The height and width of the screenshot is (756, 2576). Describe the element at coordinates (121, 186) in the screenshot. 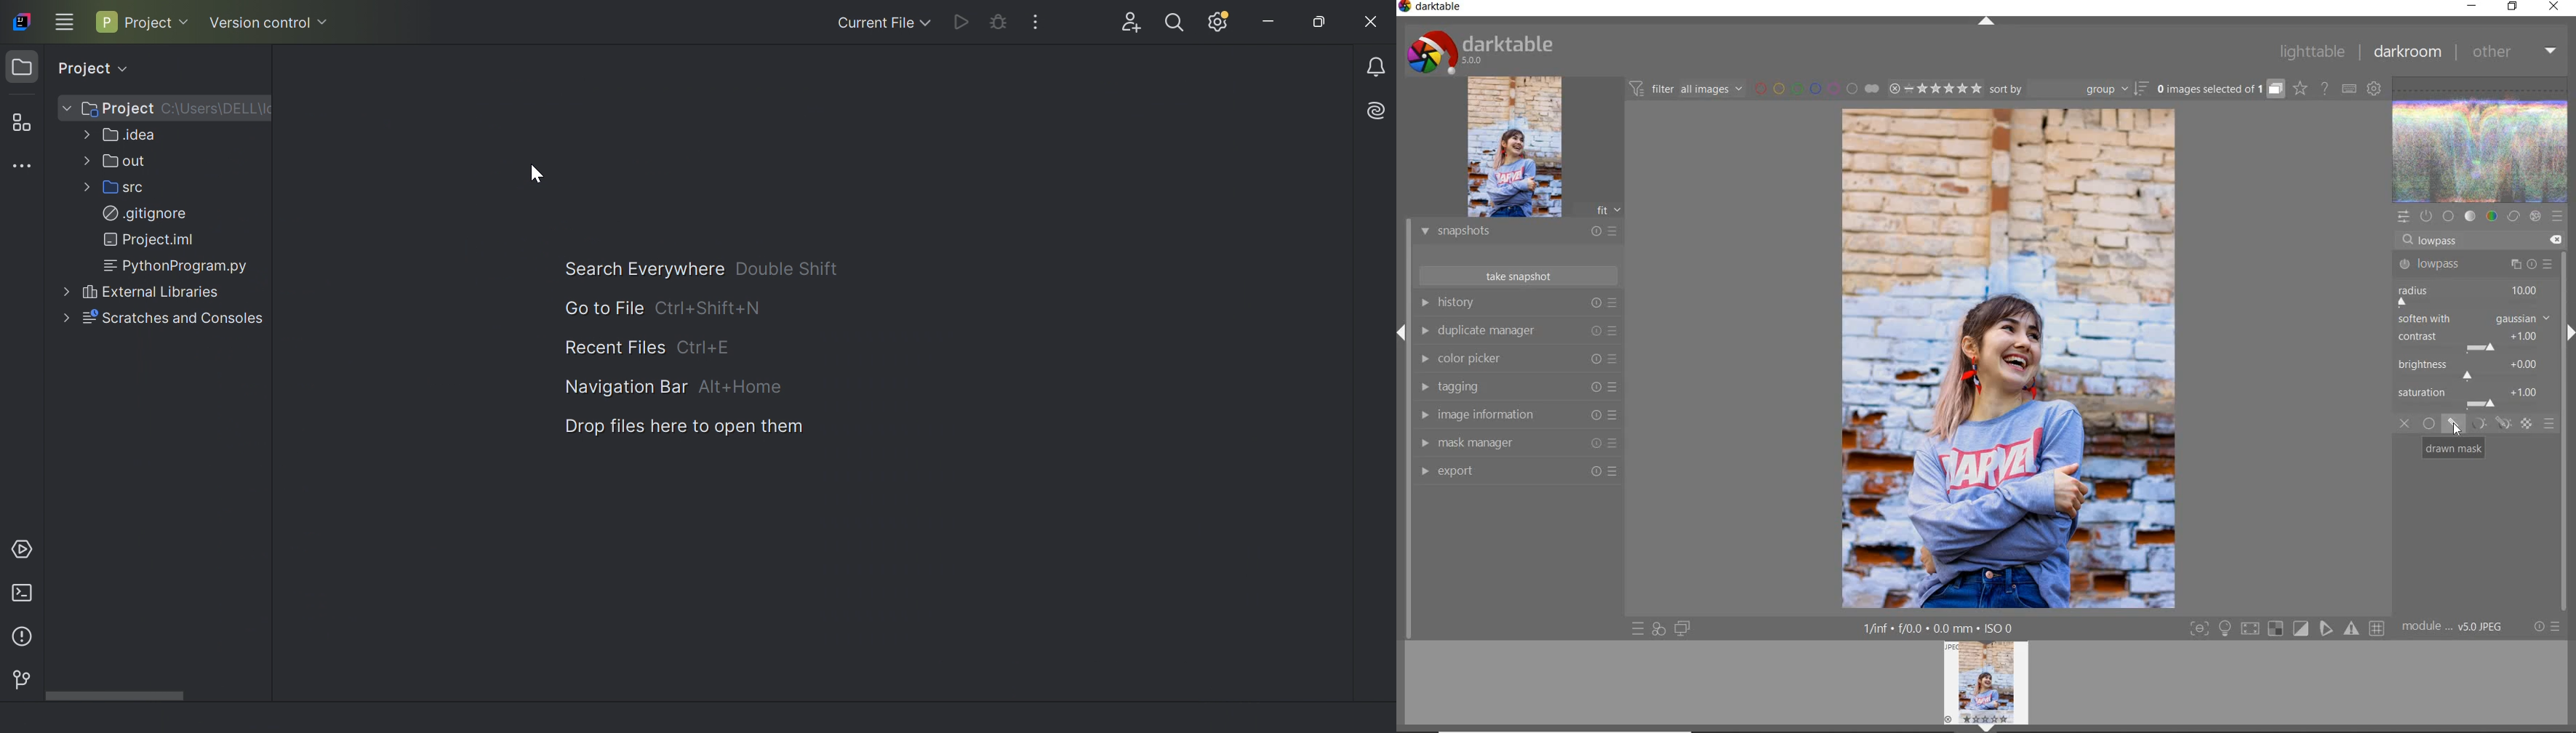

I see `src` at that location.